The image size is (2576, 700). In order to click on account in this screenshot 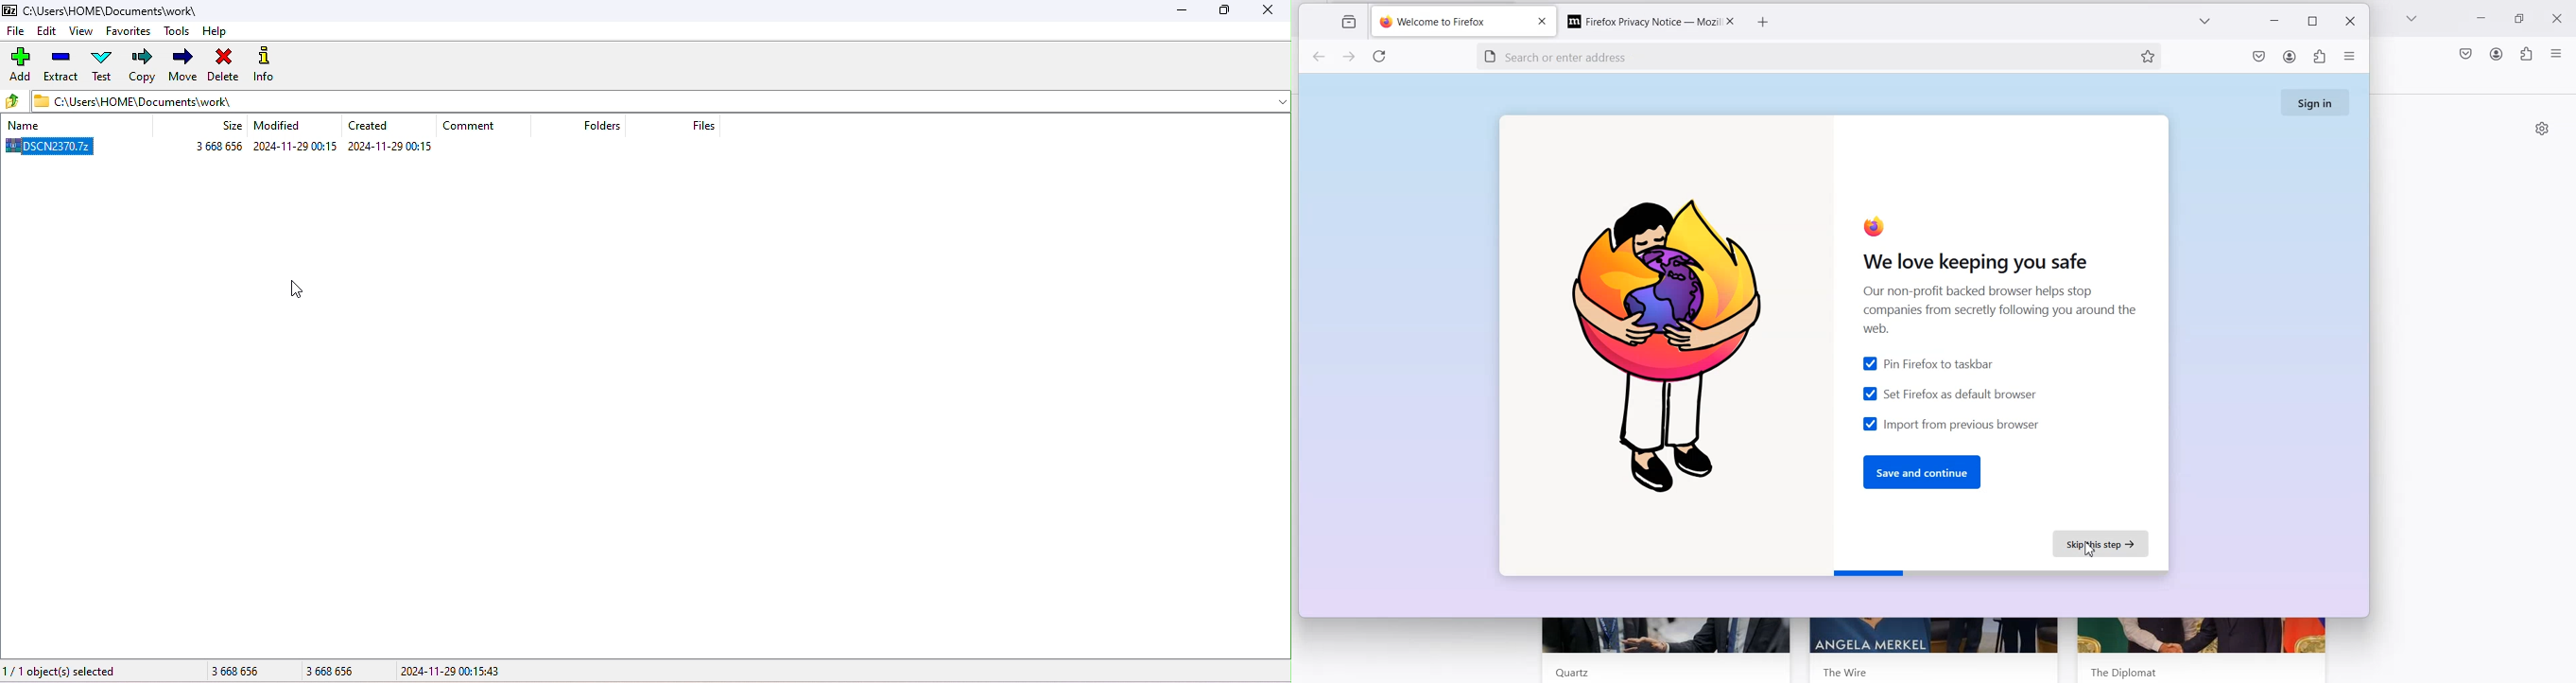, I will do `click(2290, 58)`.